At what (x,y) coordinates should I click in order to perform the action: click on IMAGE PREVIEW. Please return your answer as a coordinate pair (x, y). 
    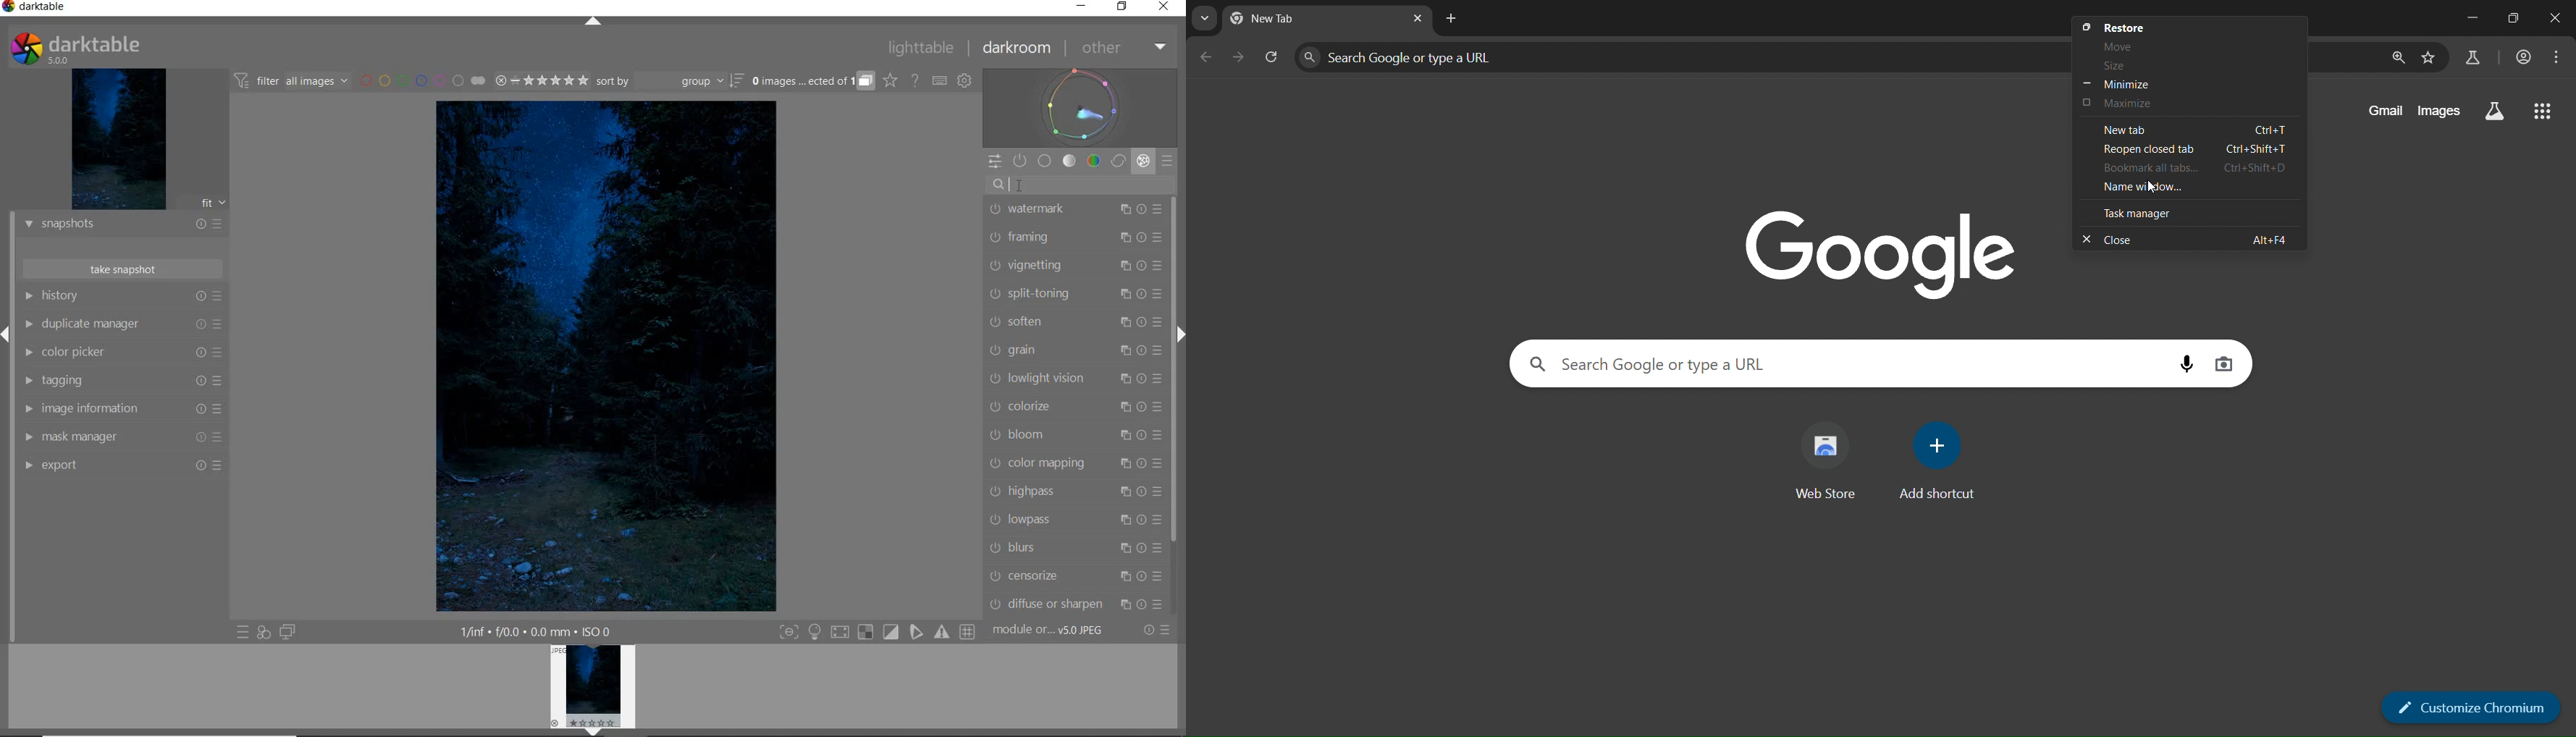
    Looking at the image, I should click on (119, 138).